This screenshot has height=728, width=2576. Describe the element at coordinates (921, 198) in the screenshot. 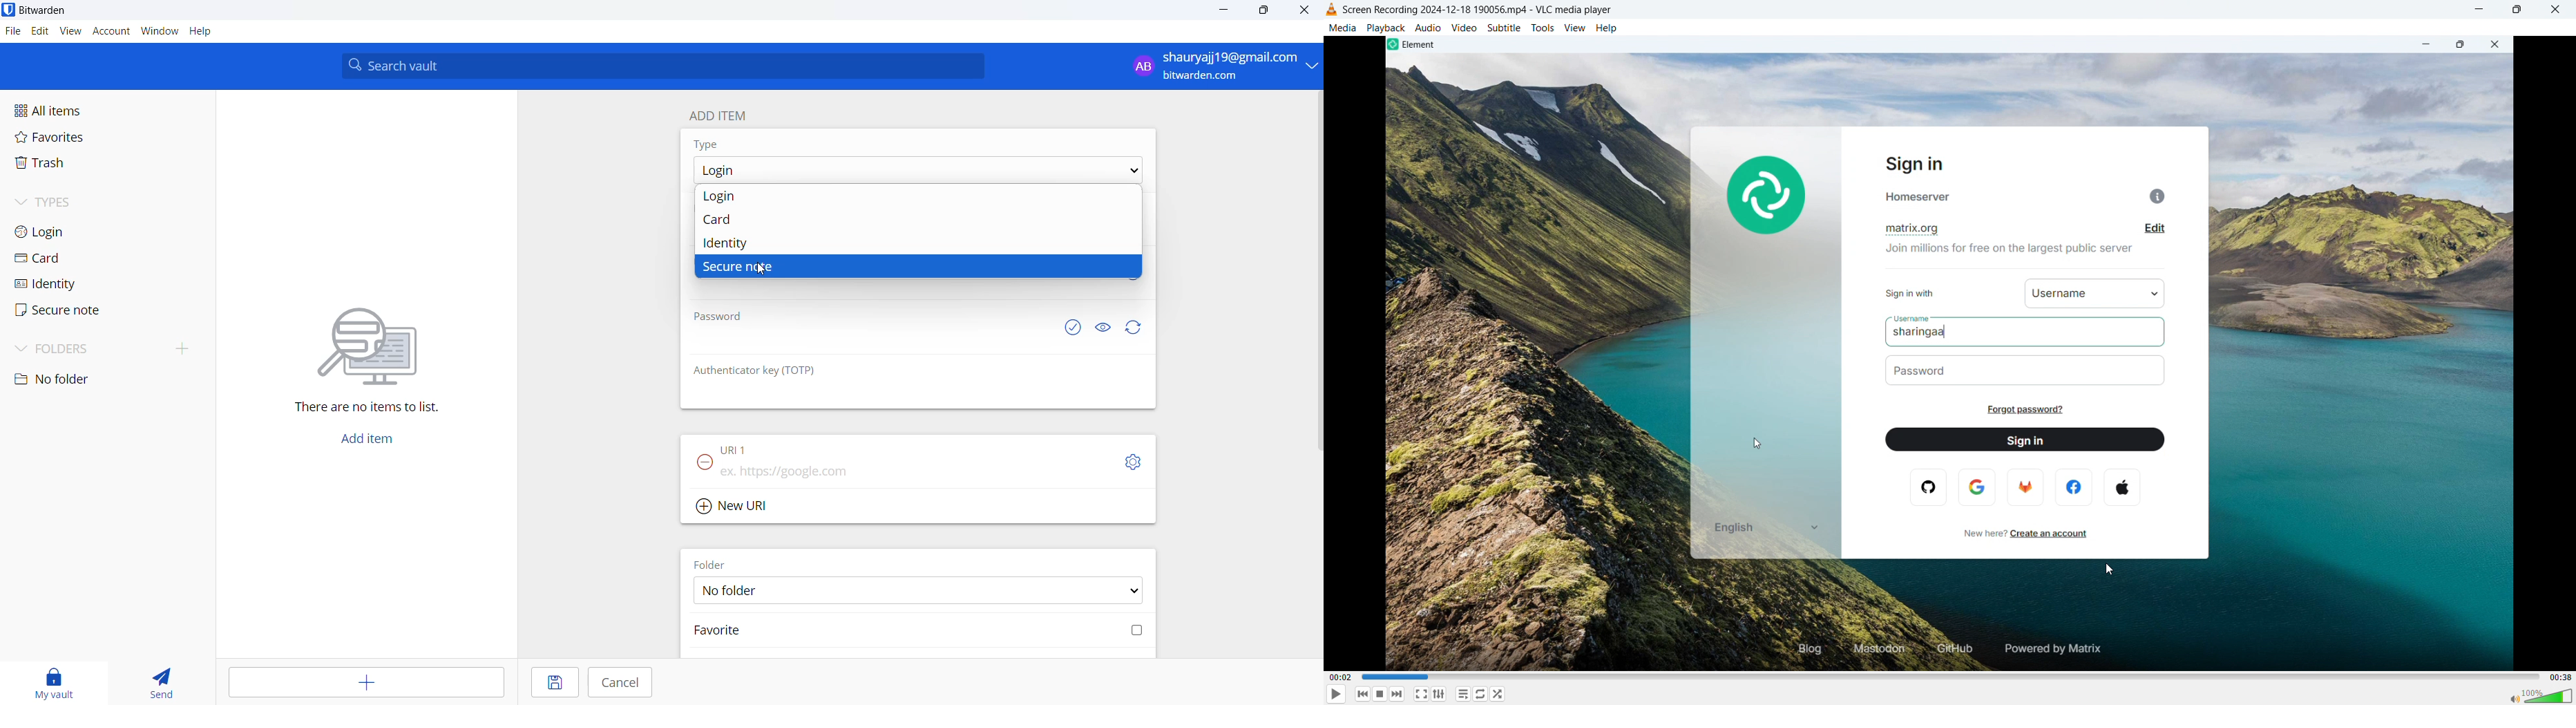

I see `login` at that location.